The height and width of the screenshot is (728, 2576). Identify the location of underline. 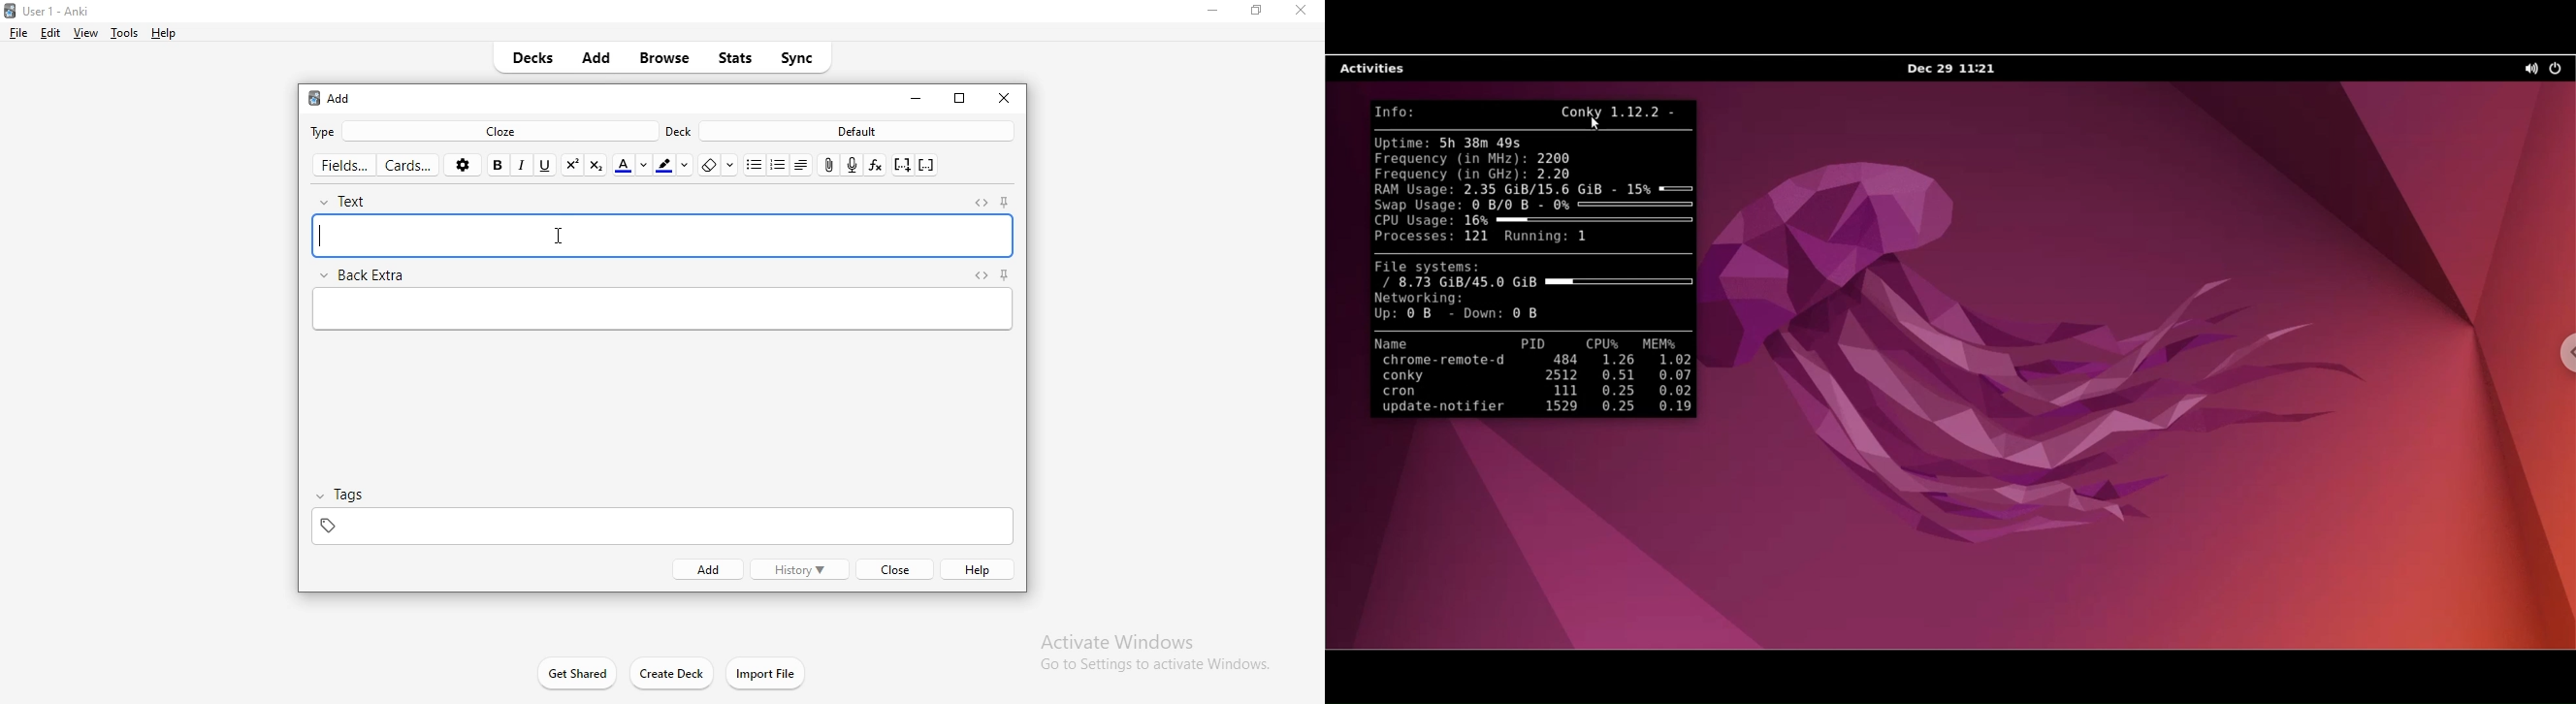
(547, 164).